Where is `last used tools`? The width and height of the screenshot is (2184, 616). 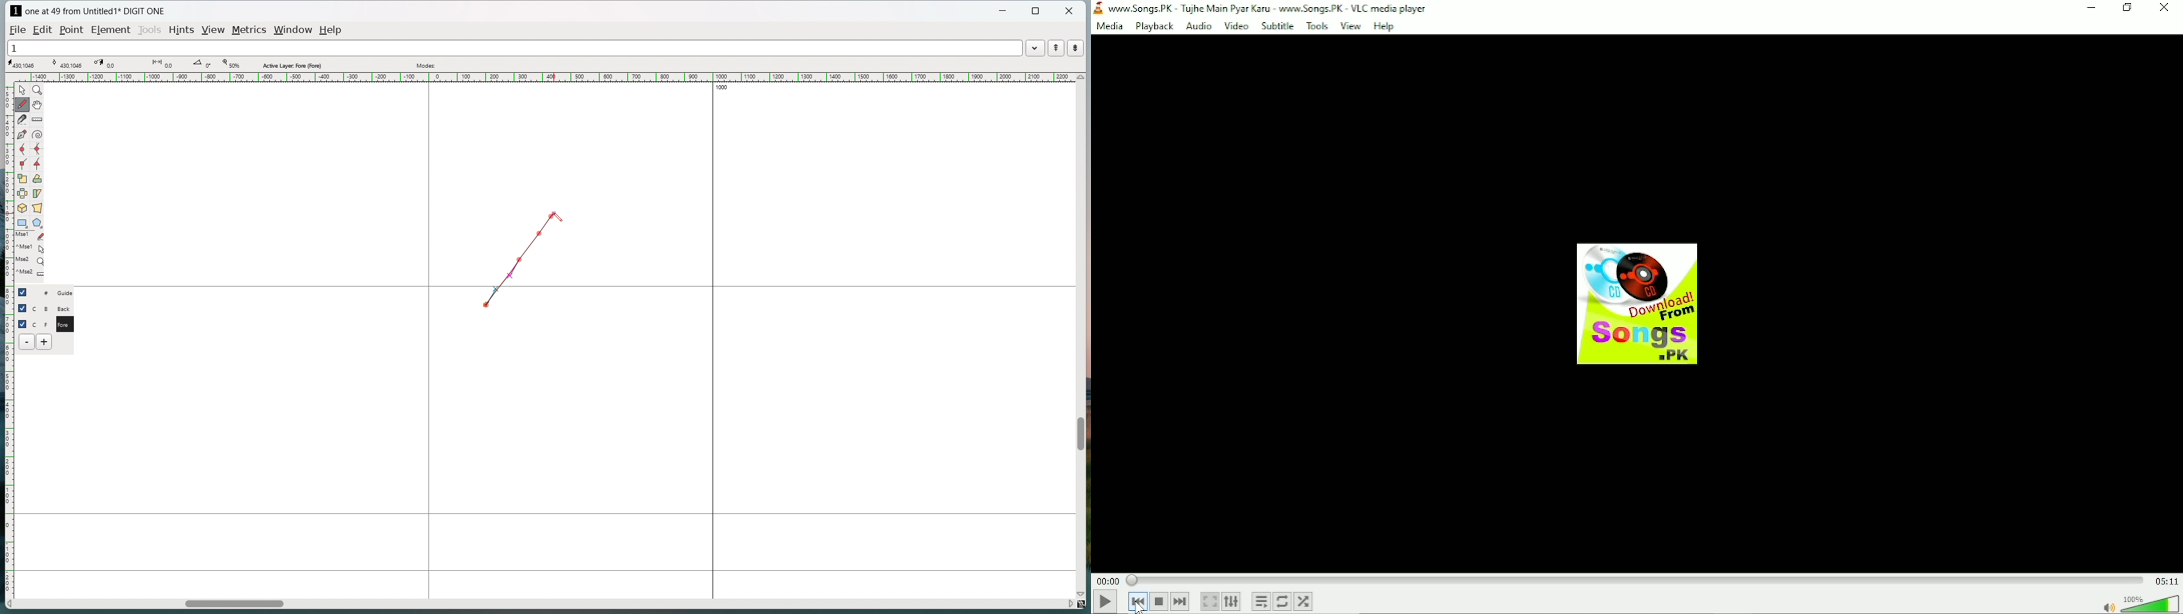
last used tools is located at coordinates (29, 257).